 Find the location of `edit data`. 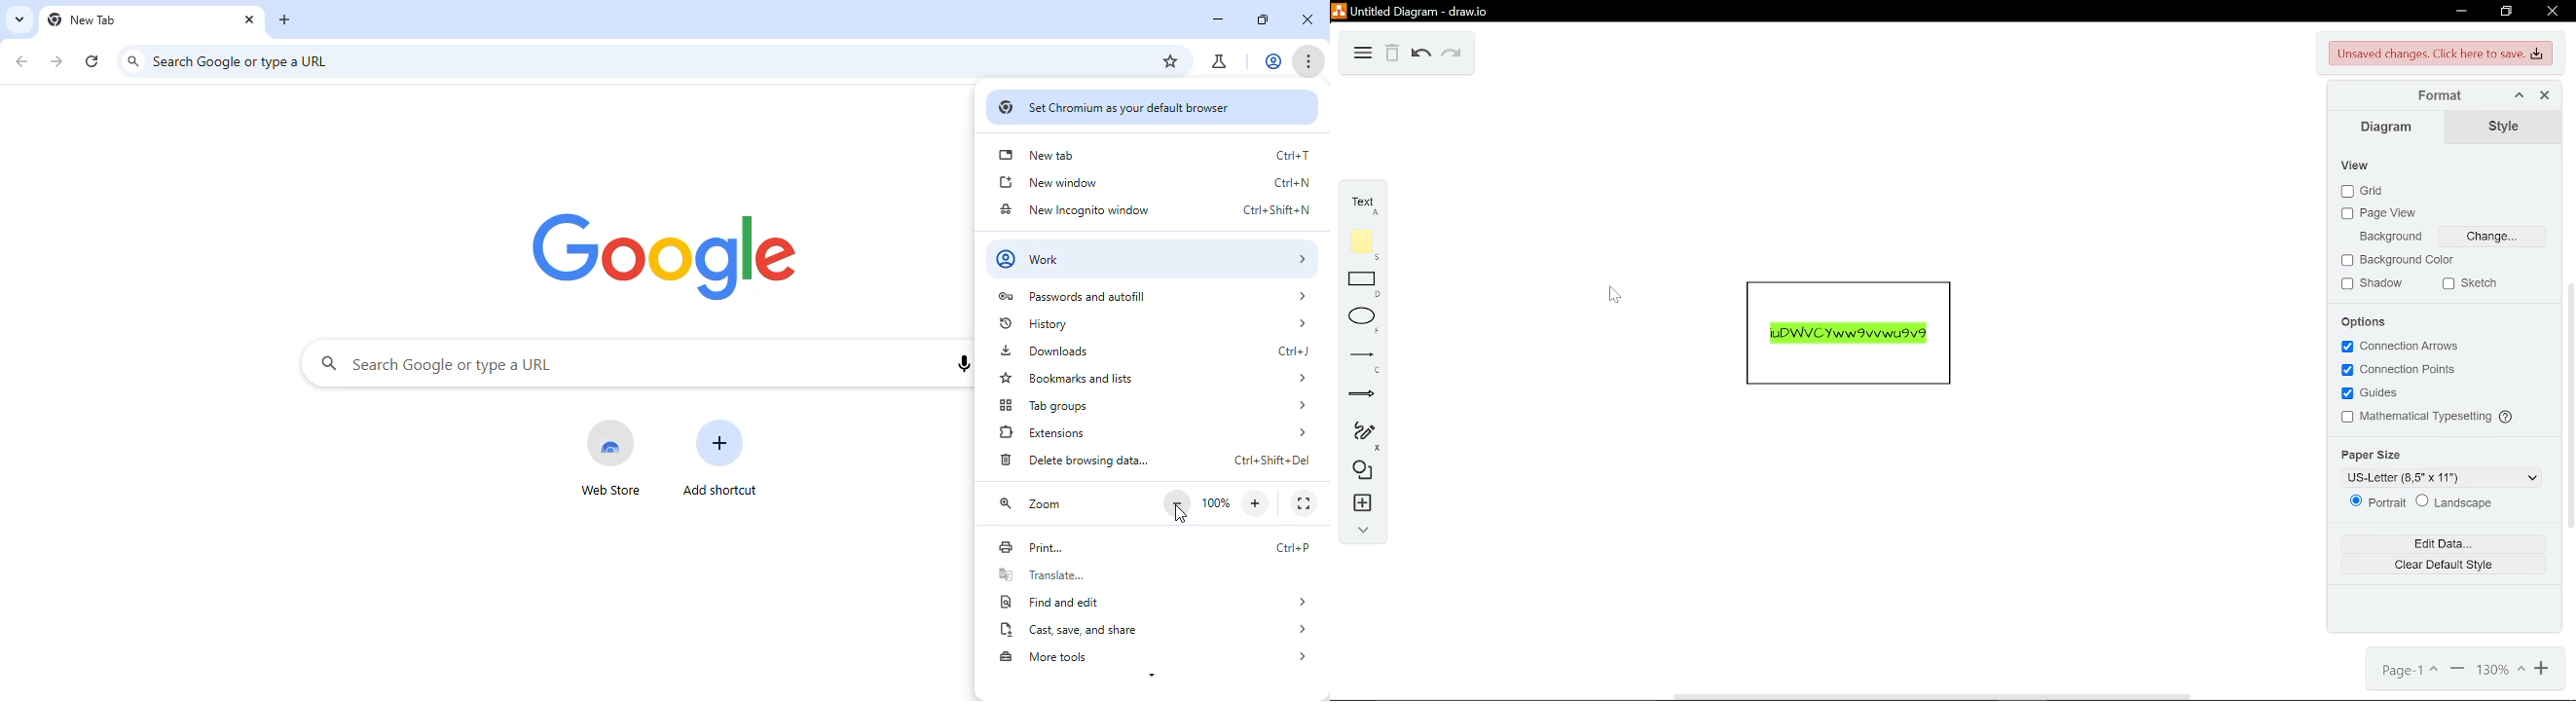

edit data is located at coordinates (2443, 564).